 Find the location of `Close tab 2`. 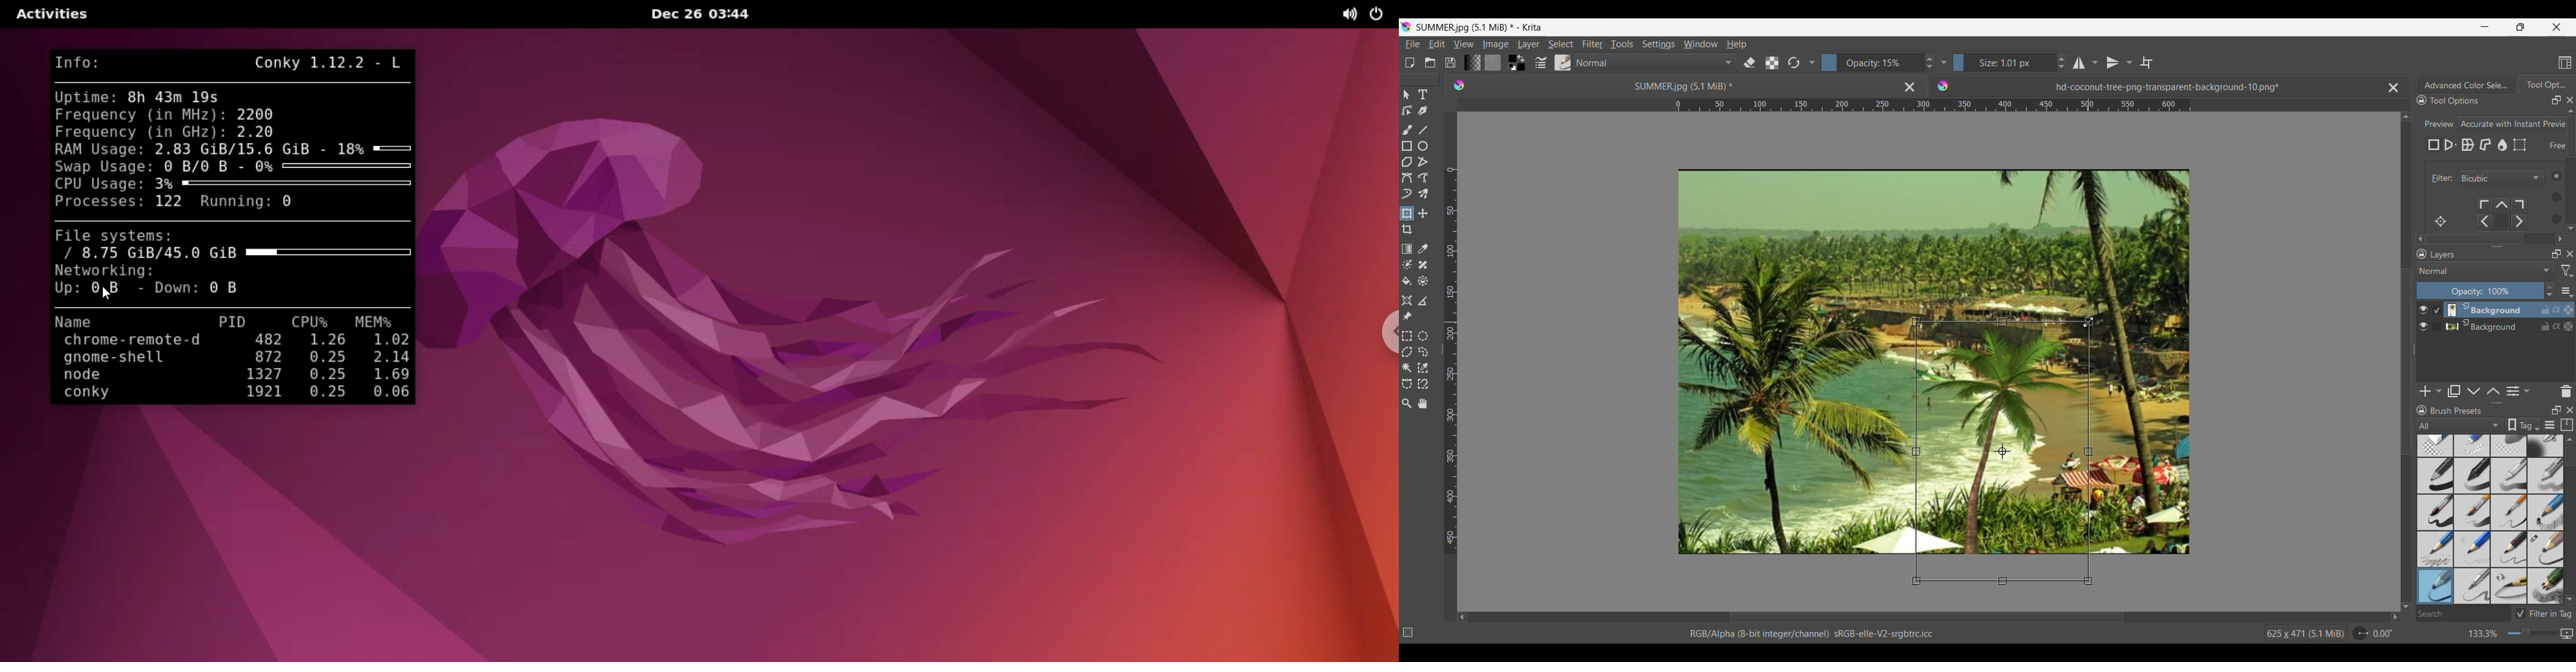

Close tab 2 is located at coordinates (2393, 88).